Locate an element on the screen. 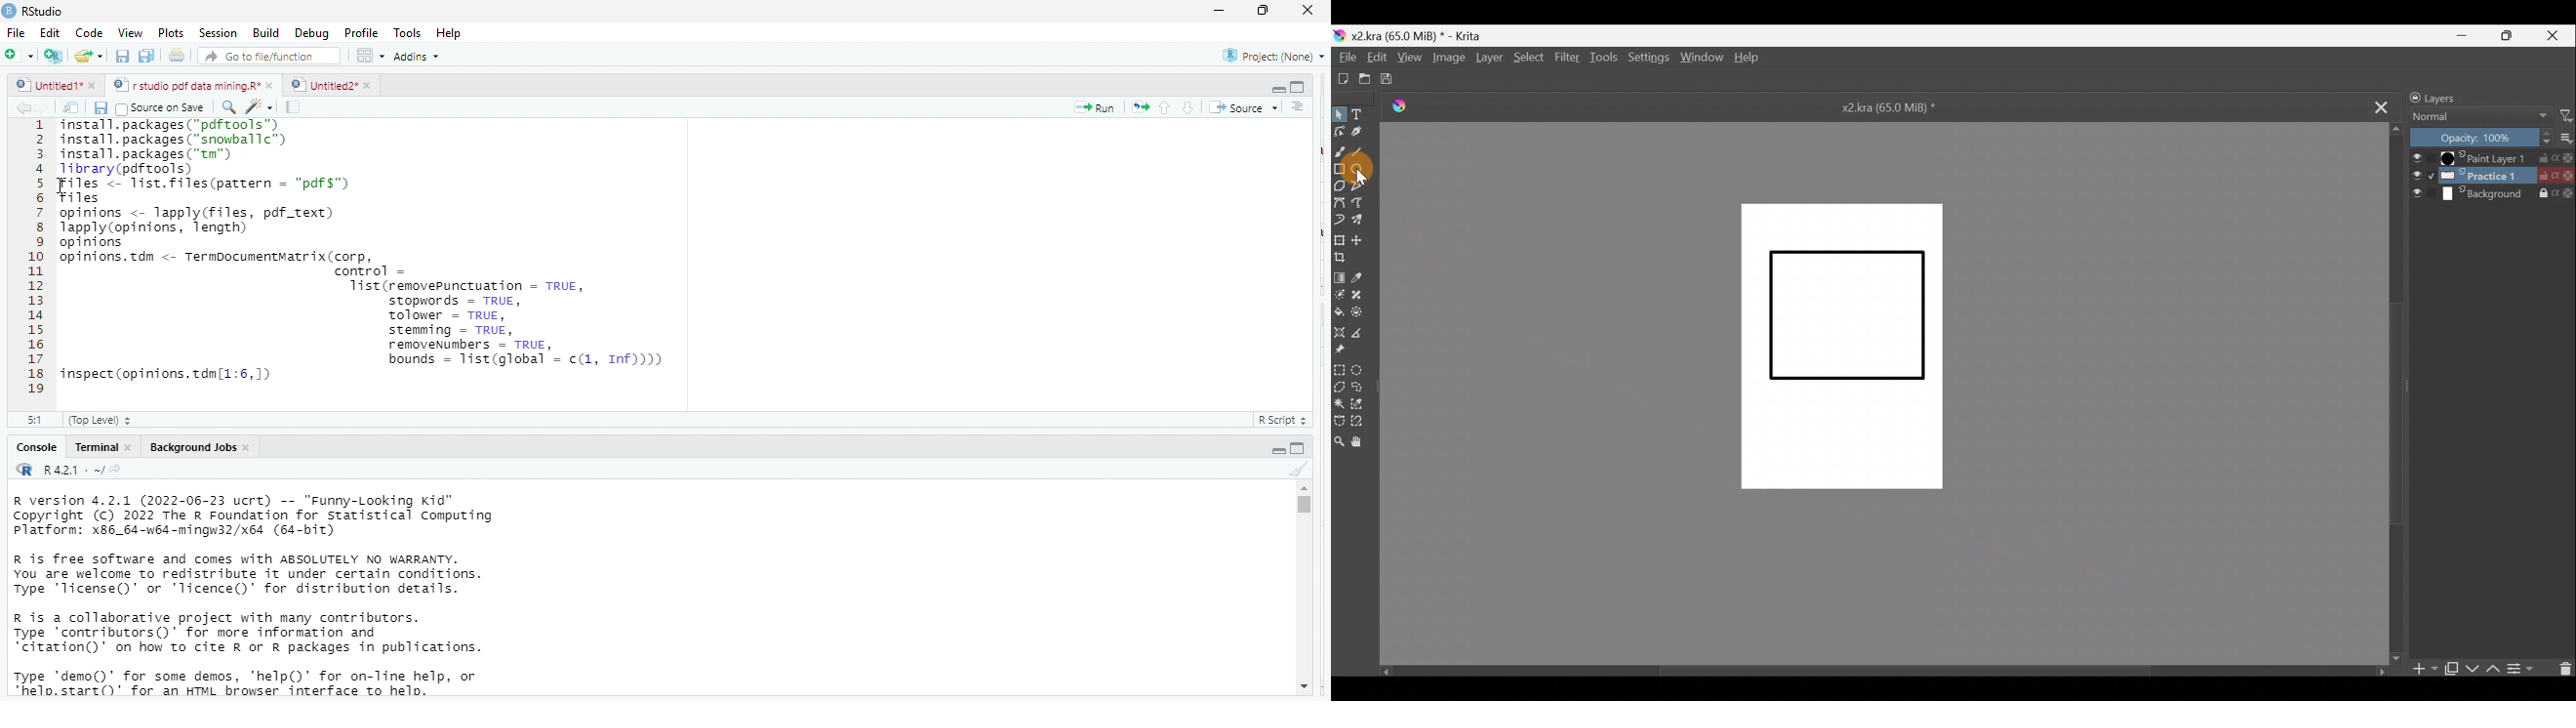  rs studio is located at coordinates (25, 471).